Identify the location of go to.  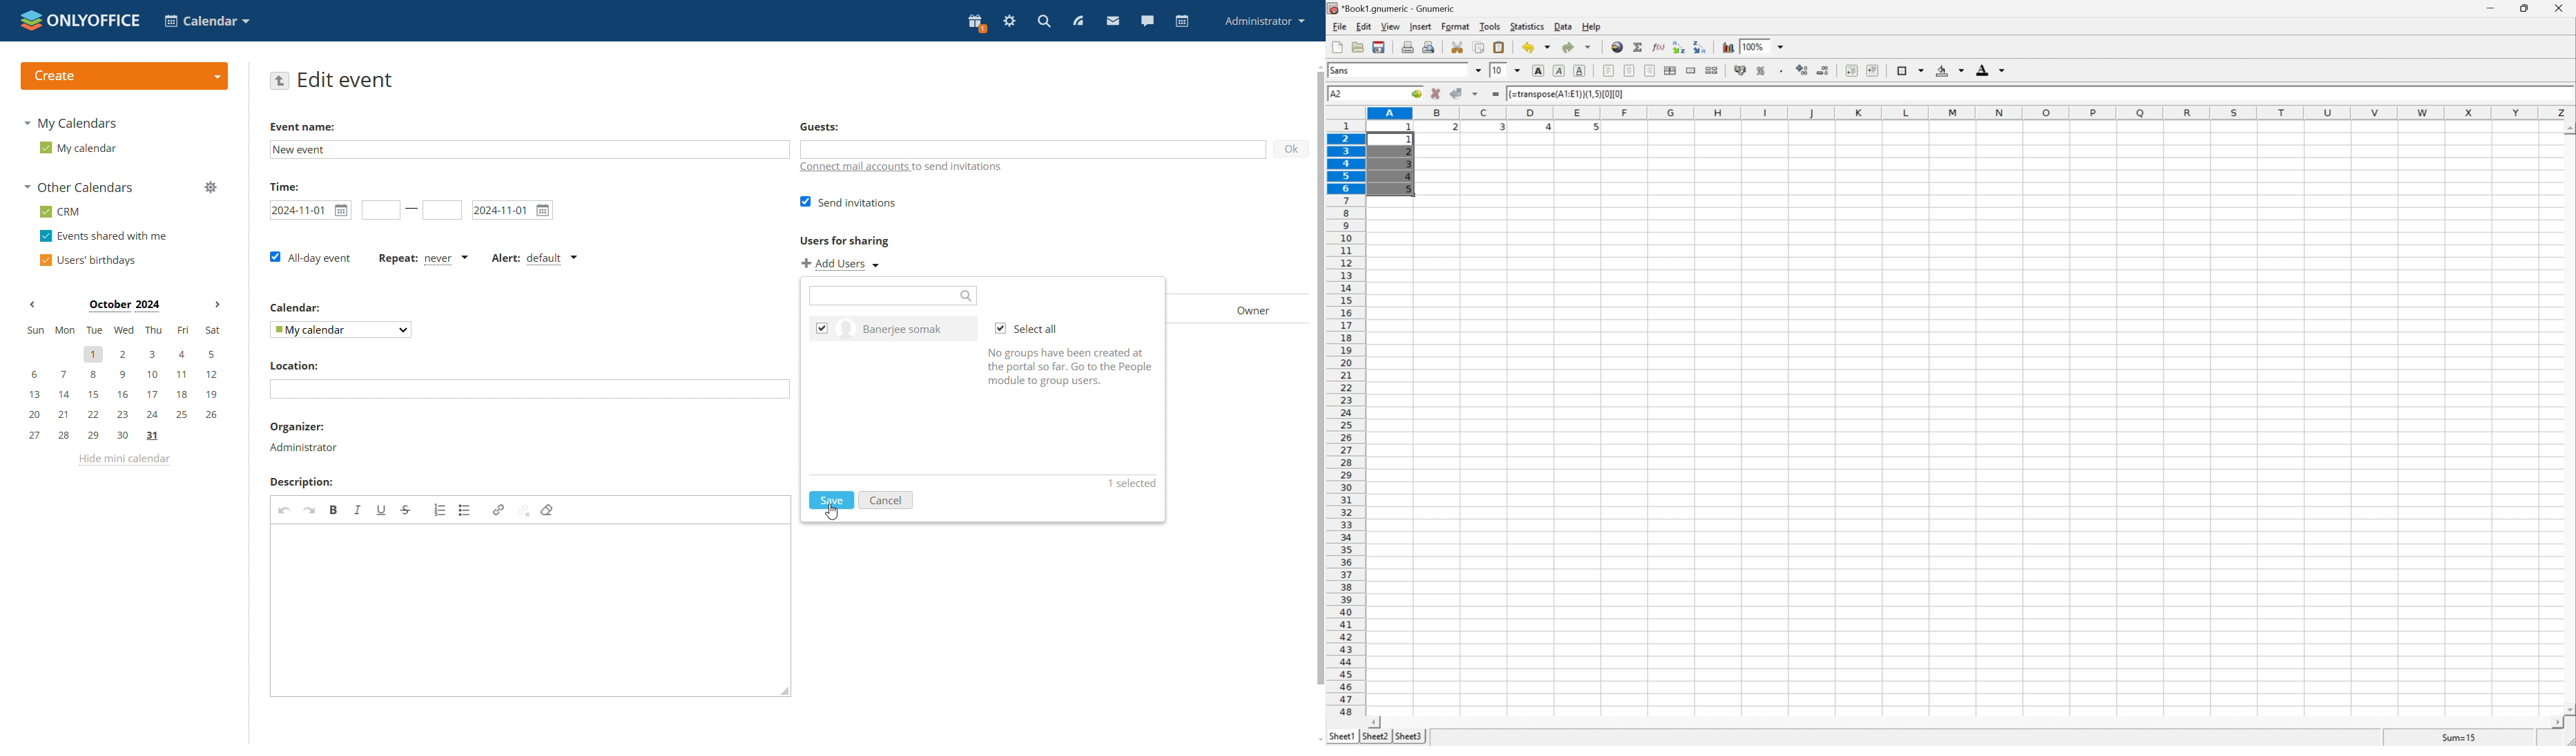
(1417, 94).